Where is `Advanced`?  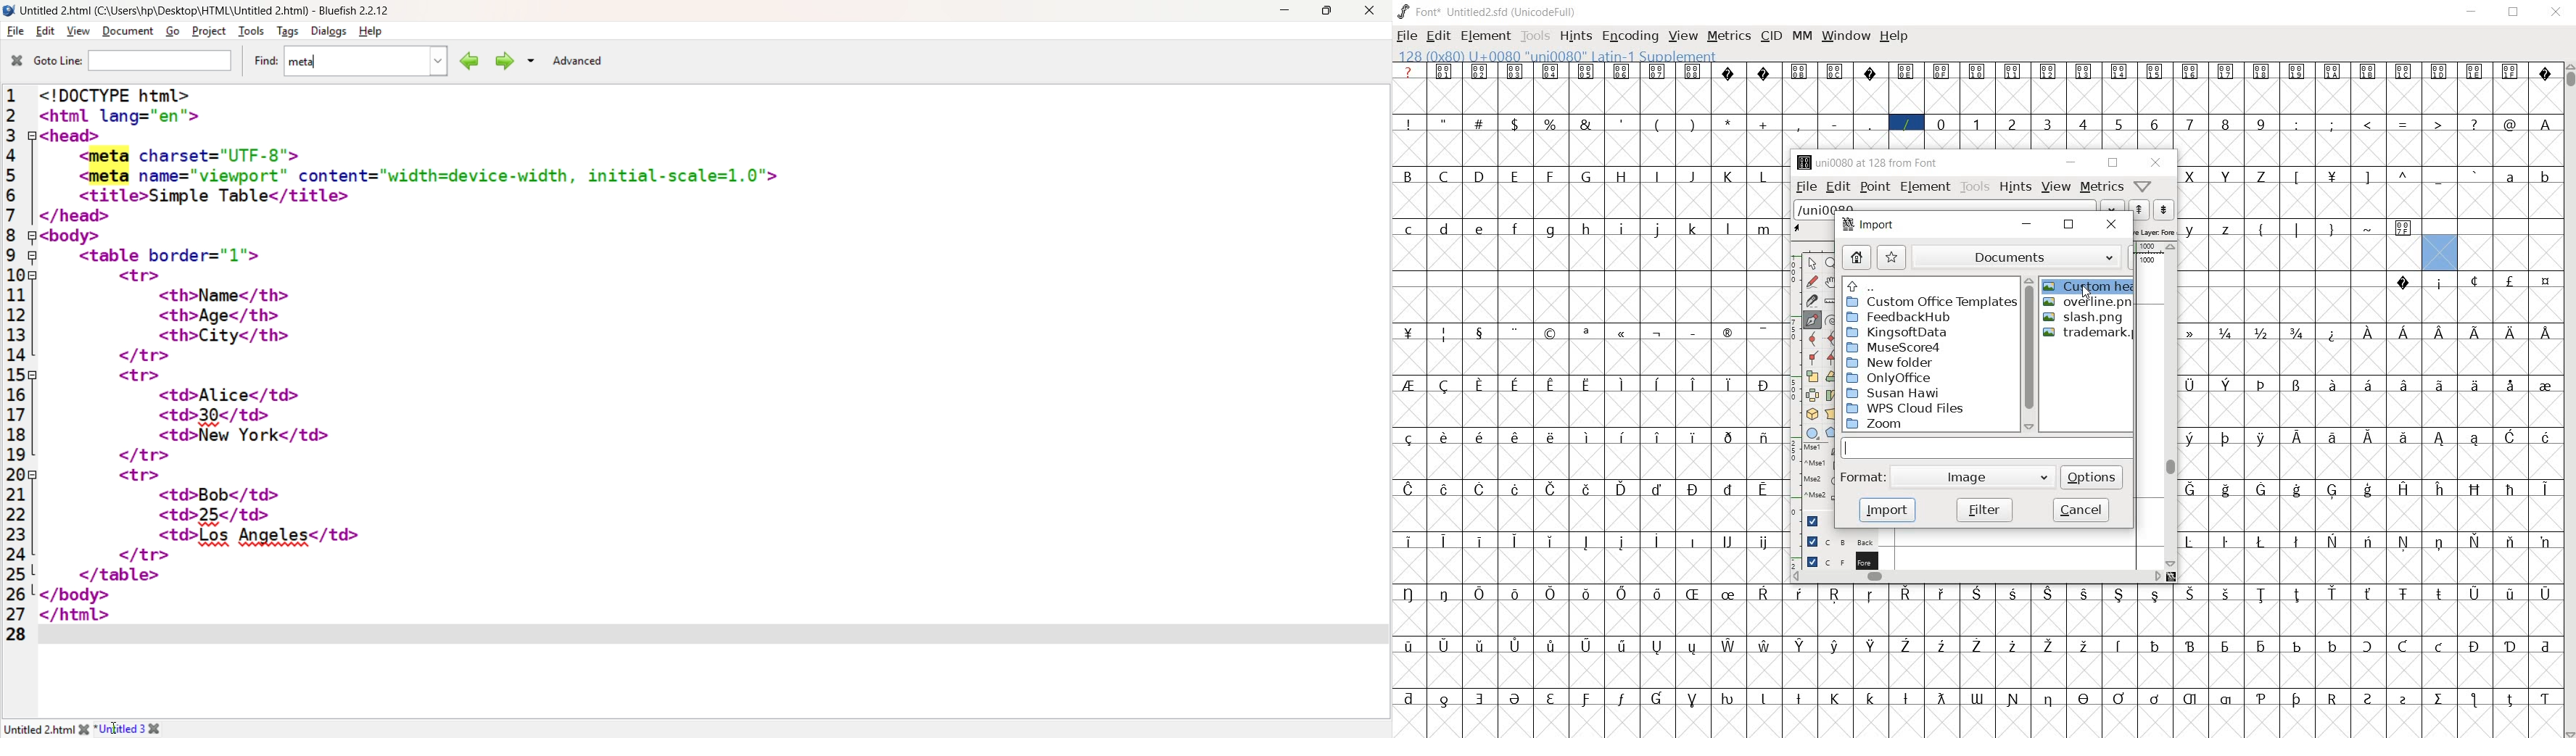 Advanced is located at coordinates (577, 61).